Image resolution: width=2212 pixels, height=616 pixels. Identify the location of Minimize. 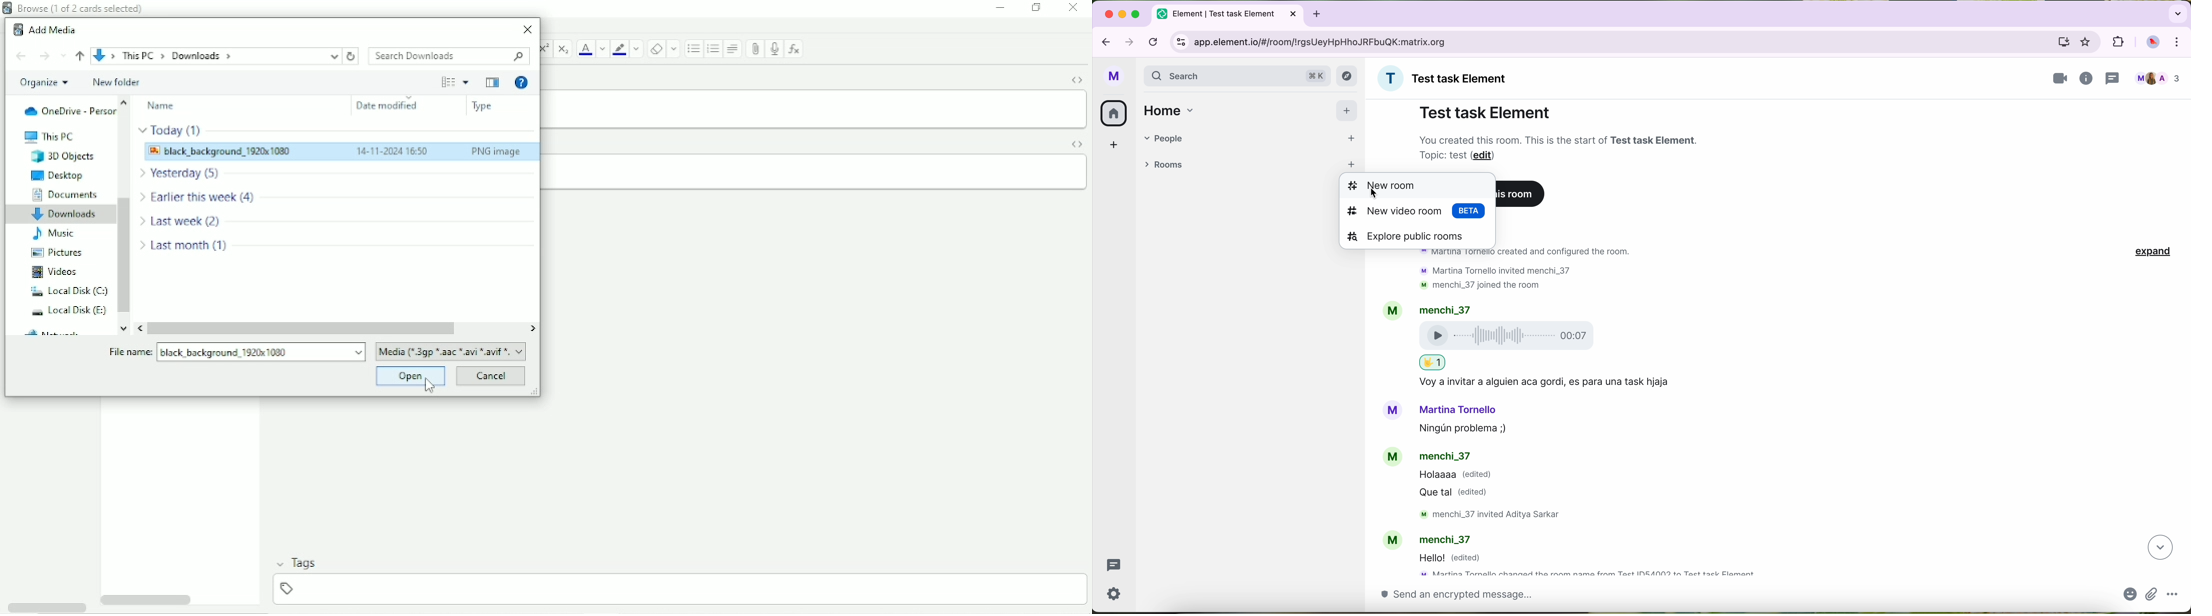
(1001, 8).